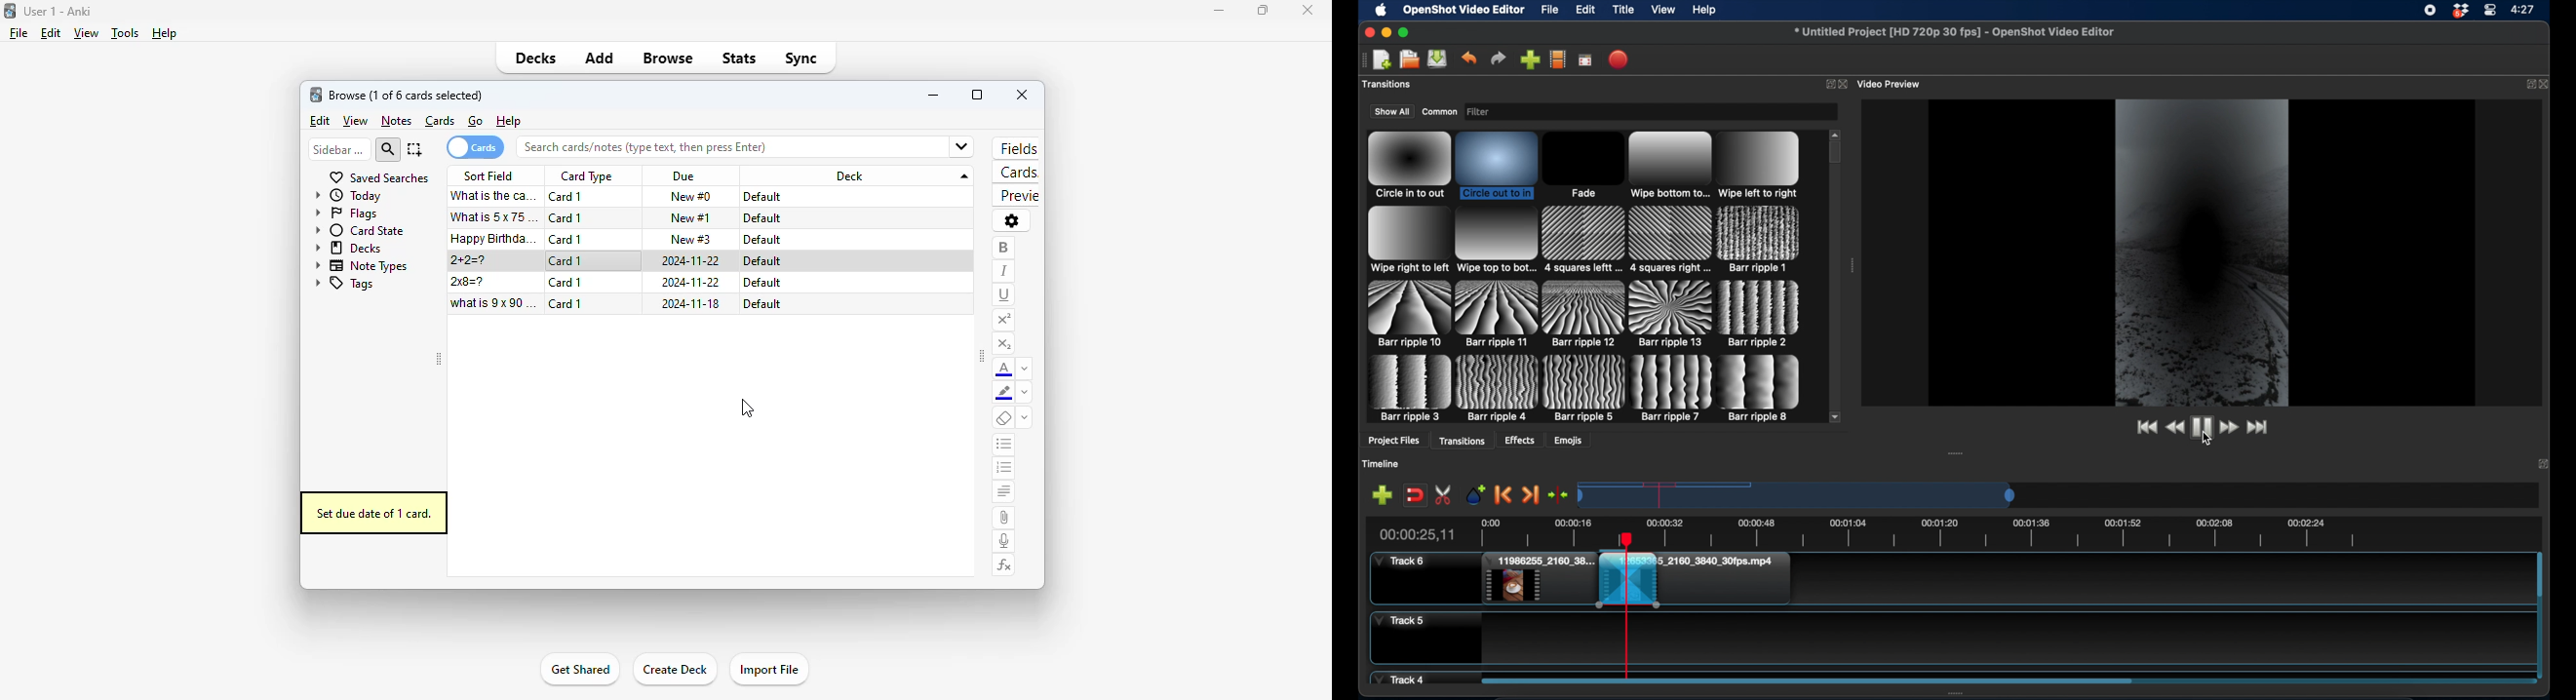 This screenshot has height=700, width=2576. I want to click on maximize, so click(1404, 32).